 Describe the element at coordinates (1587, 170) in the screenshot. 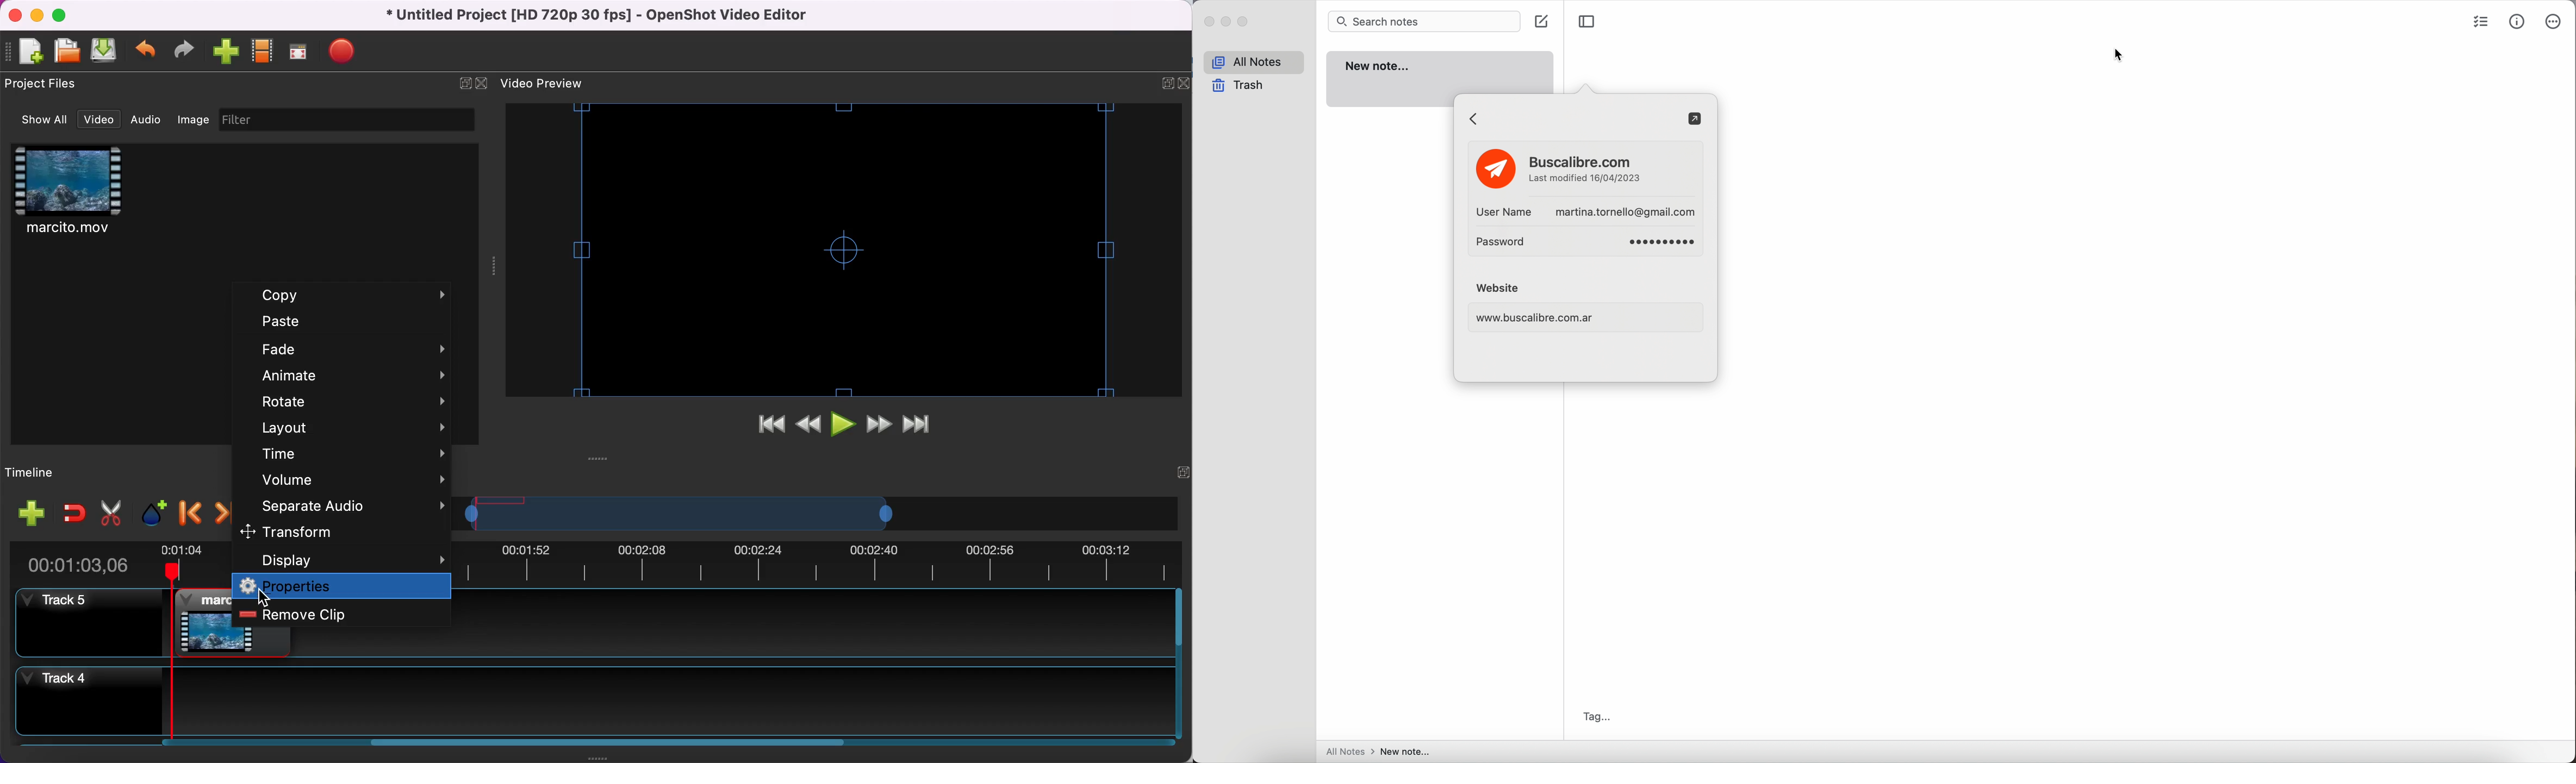

I see `Buscalibre.com` at that location.